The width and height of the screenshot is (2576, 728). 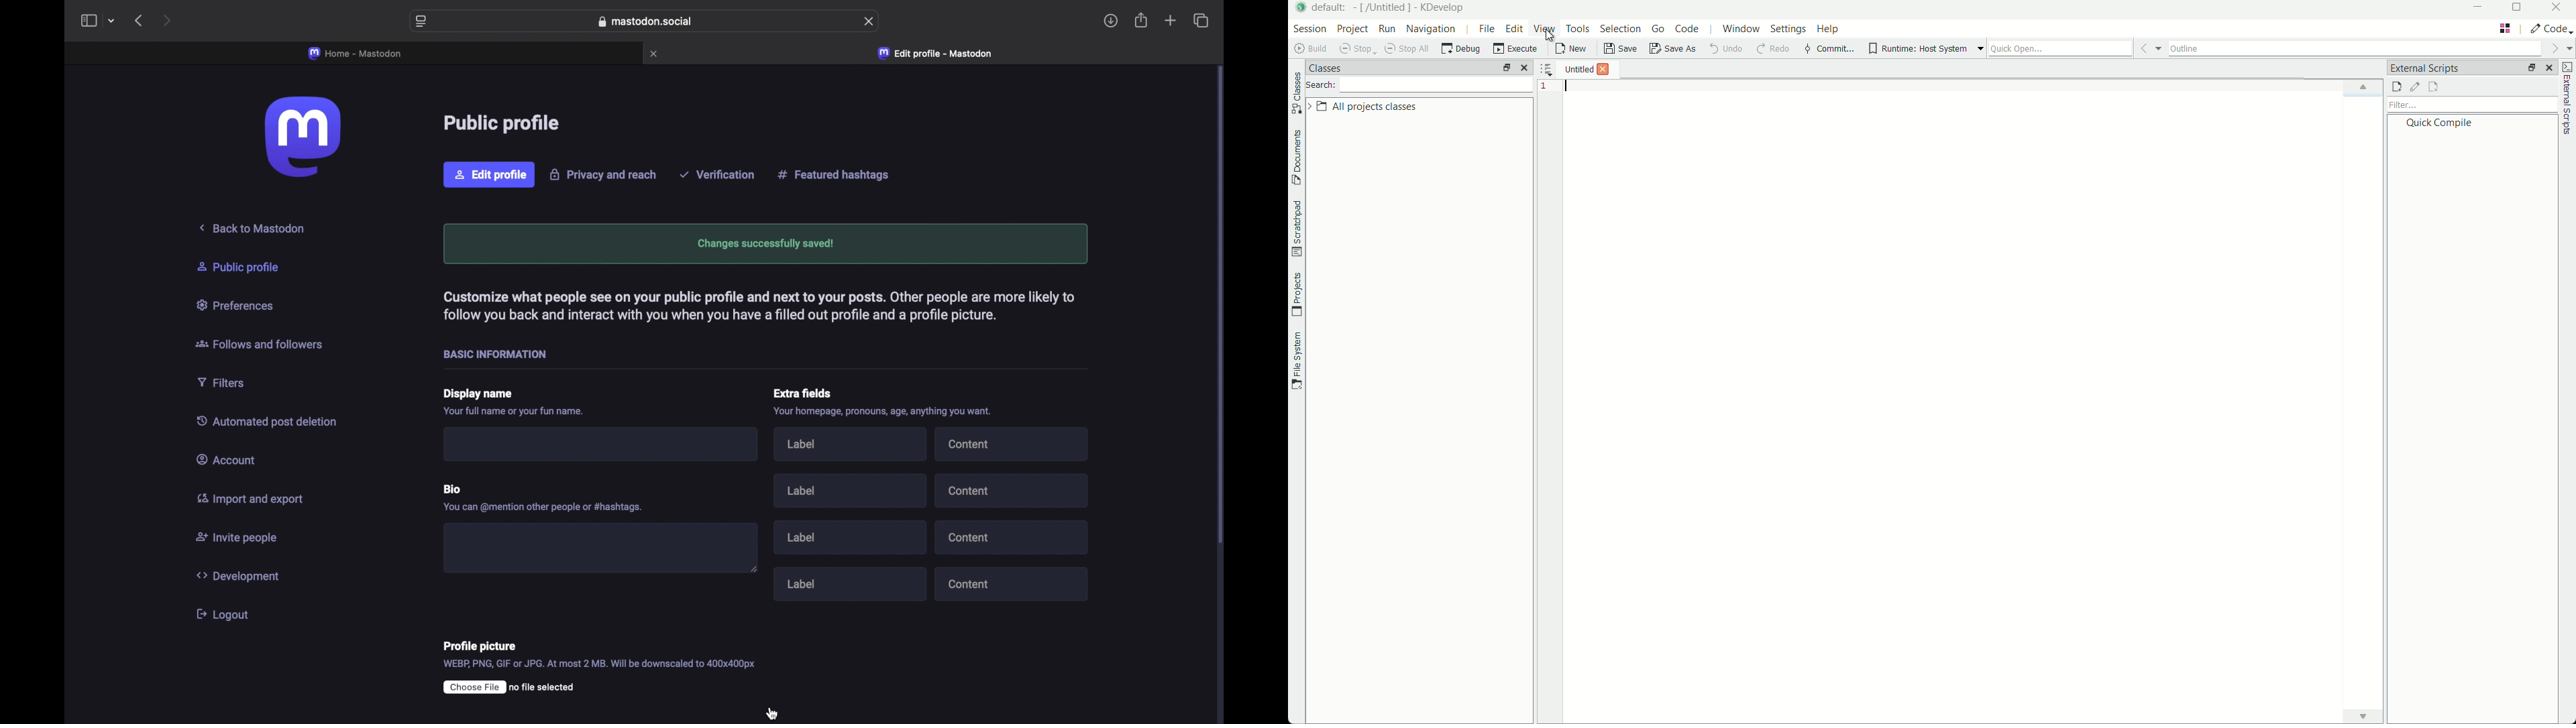 I want to click on - BASIC INFORMATION, so click(x=511, y=354).